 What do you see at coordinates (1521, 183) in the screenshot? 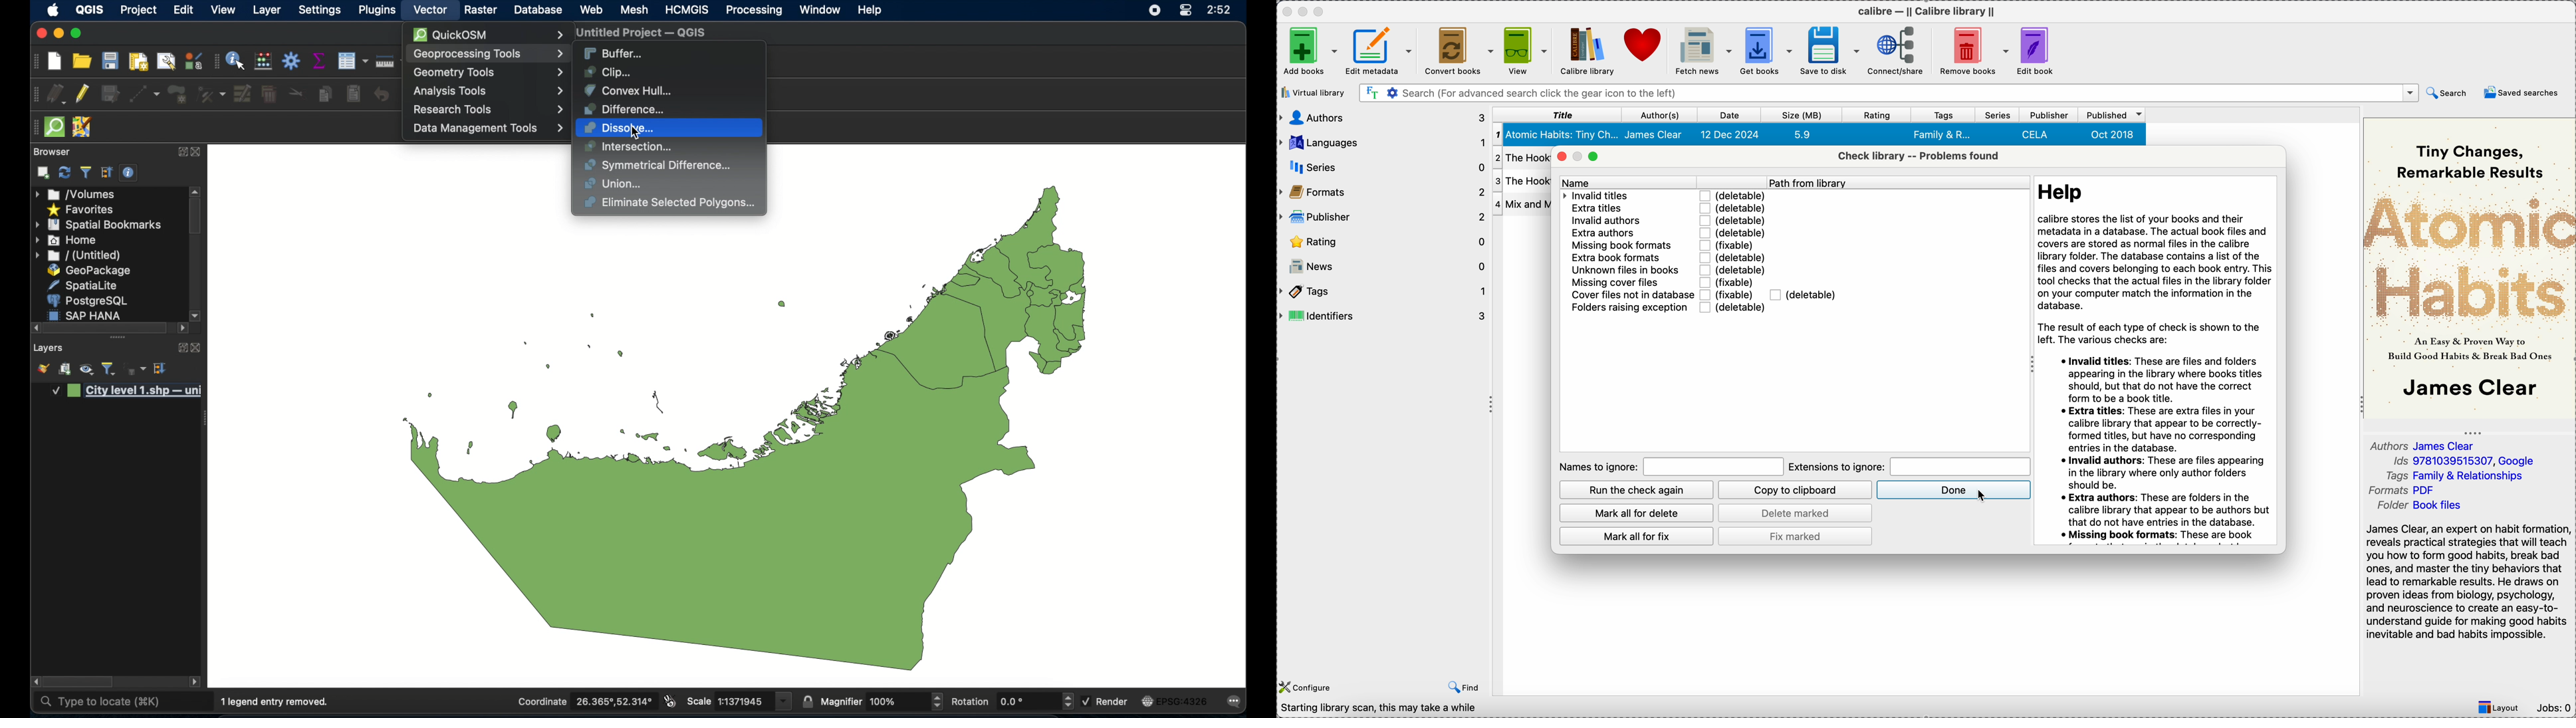
I see `third book` at bounding box center [1521, 183].